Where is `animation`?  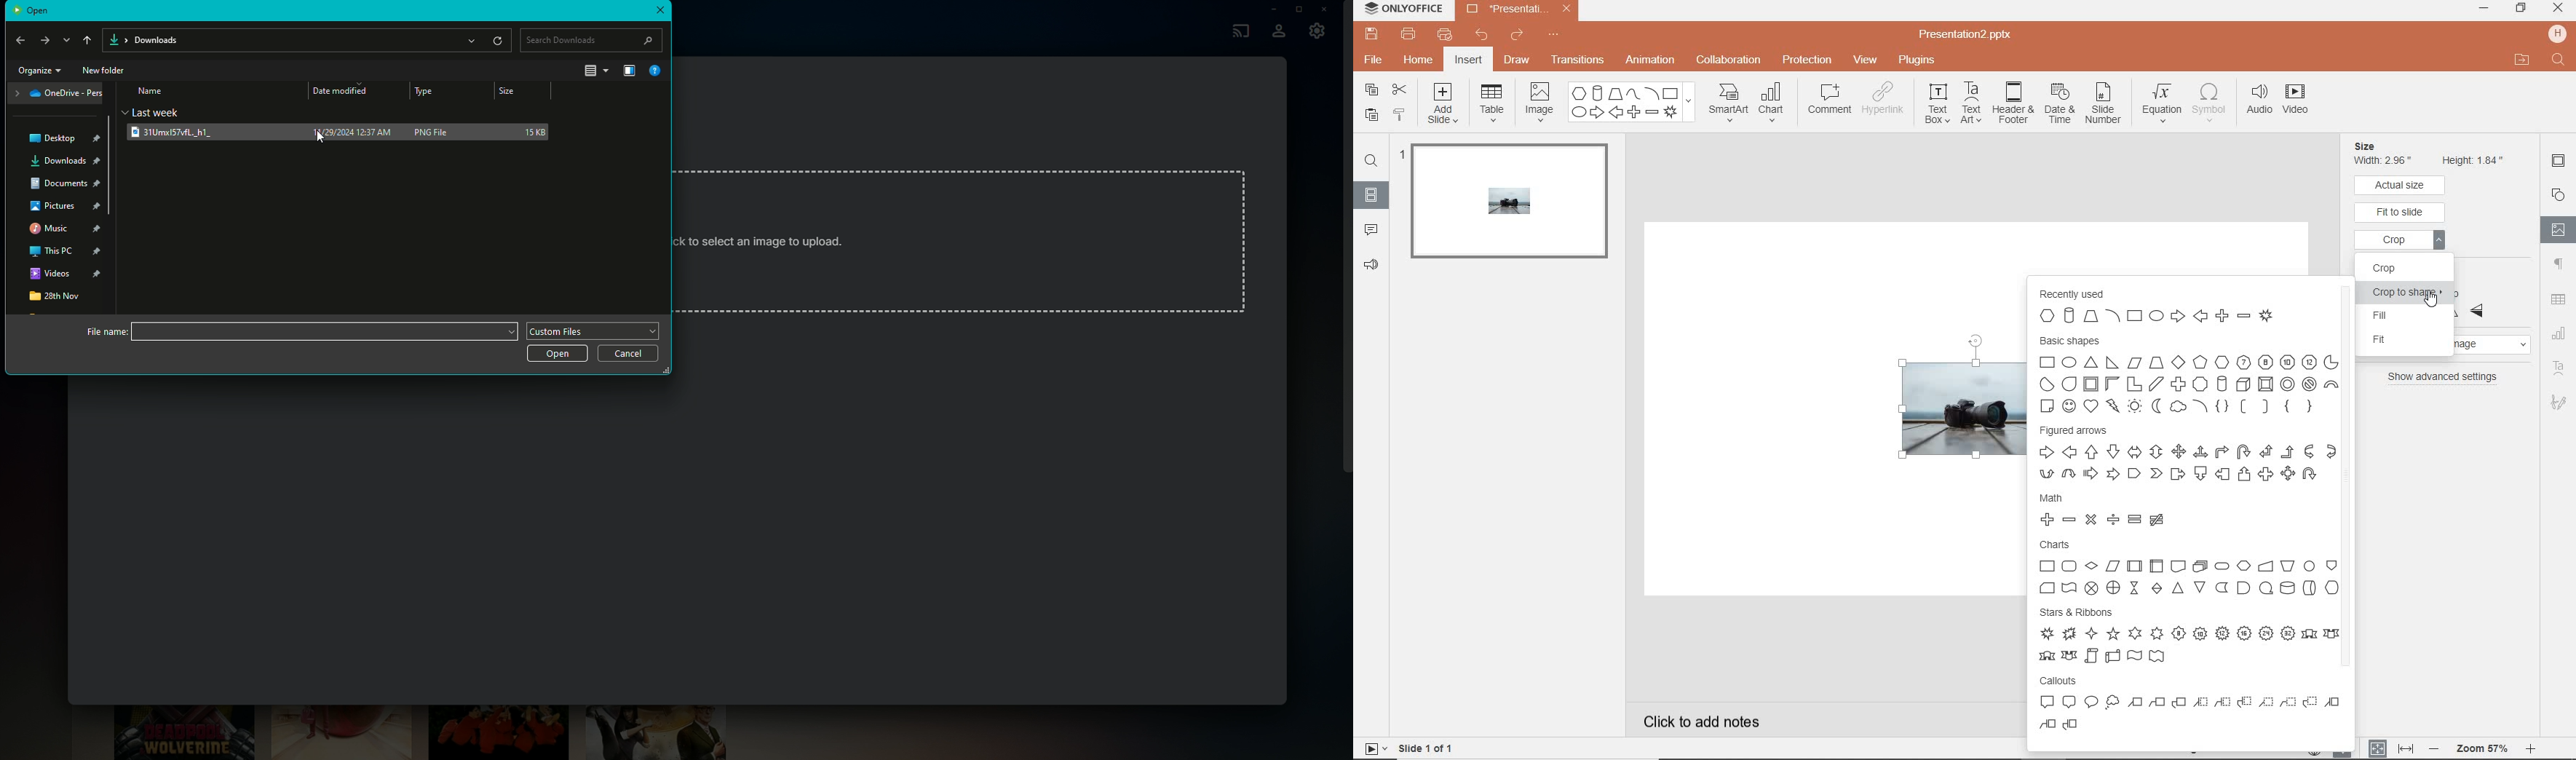 animation is located at coordinates (1651, 60).